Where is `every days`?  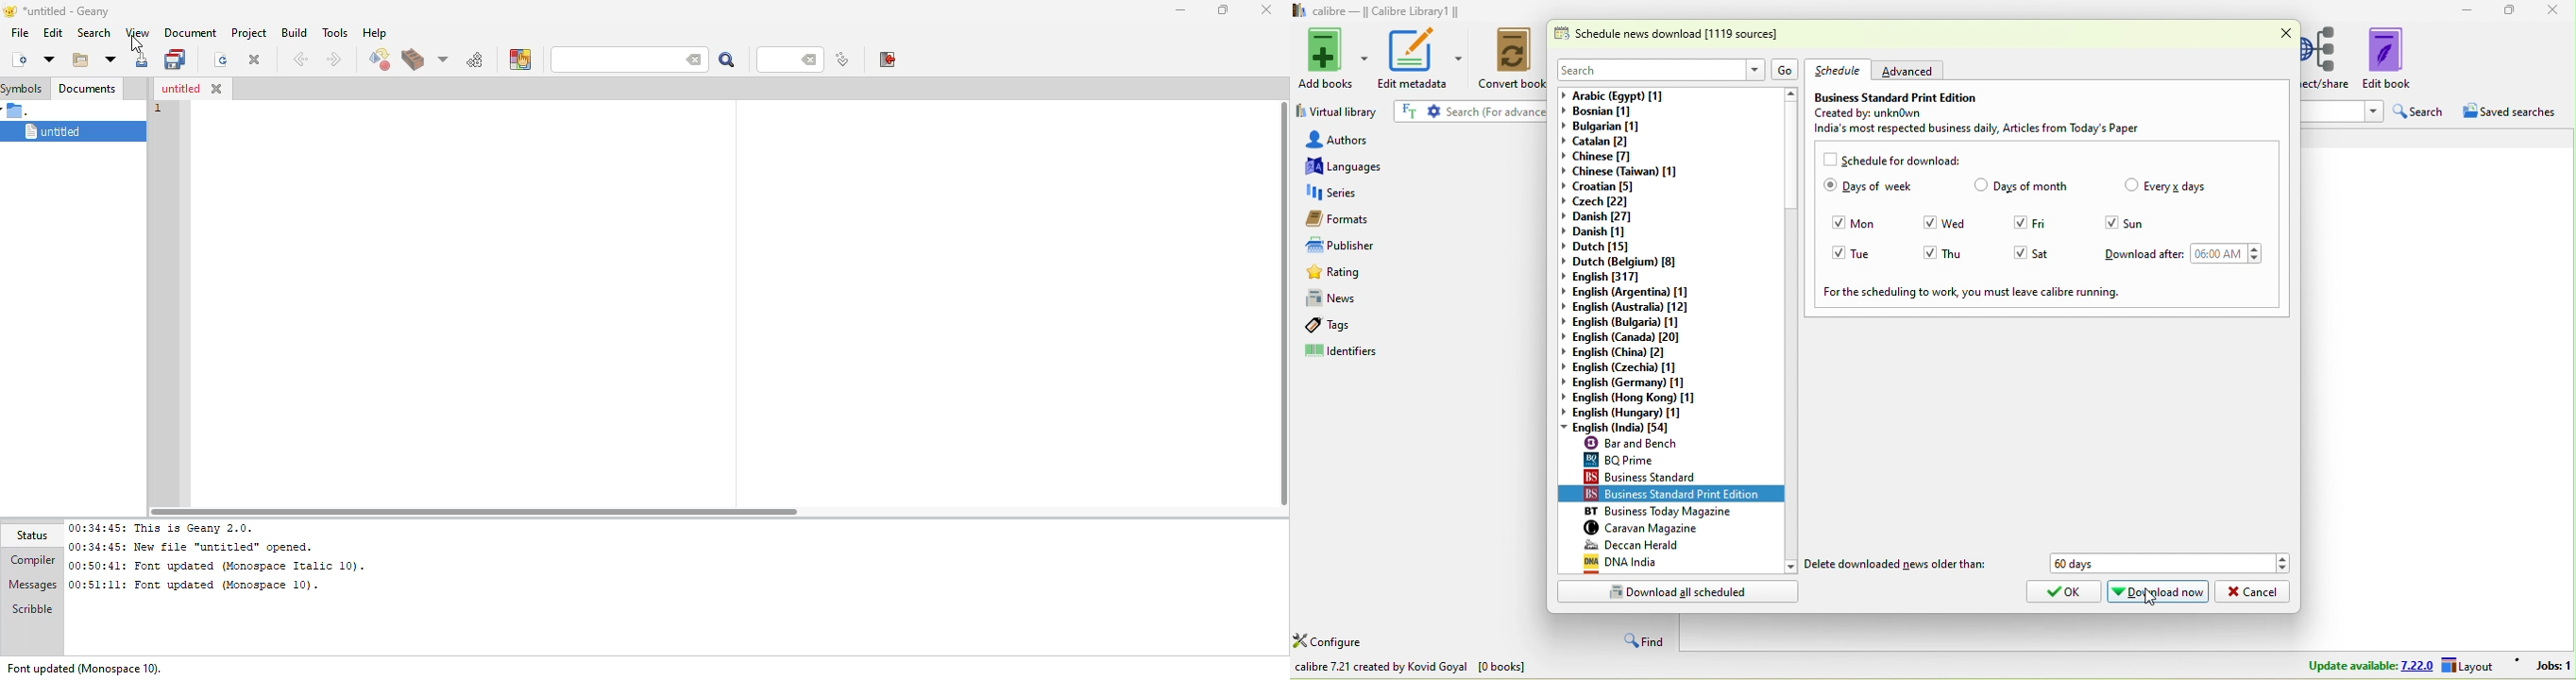 every days is located at coordinates (2175, 186).